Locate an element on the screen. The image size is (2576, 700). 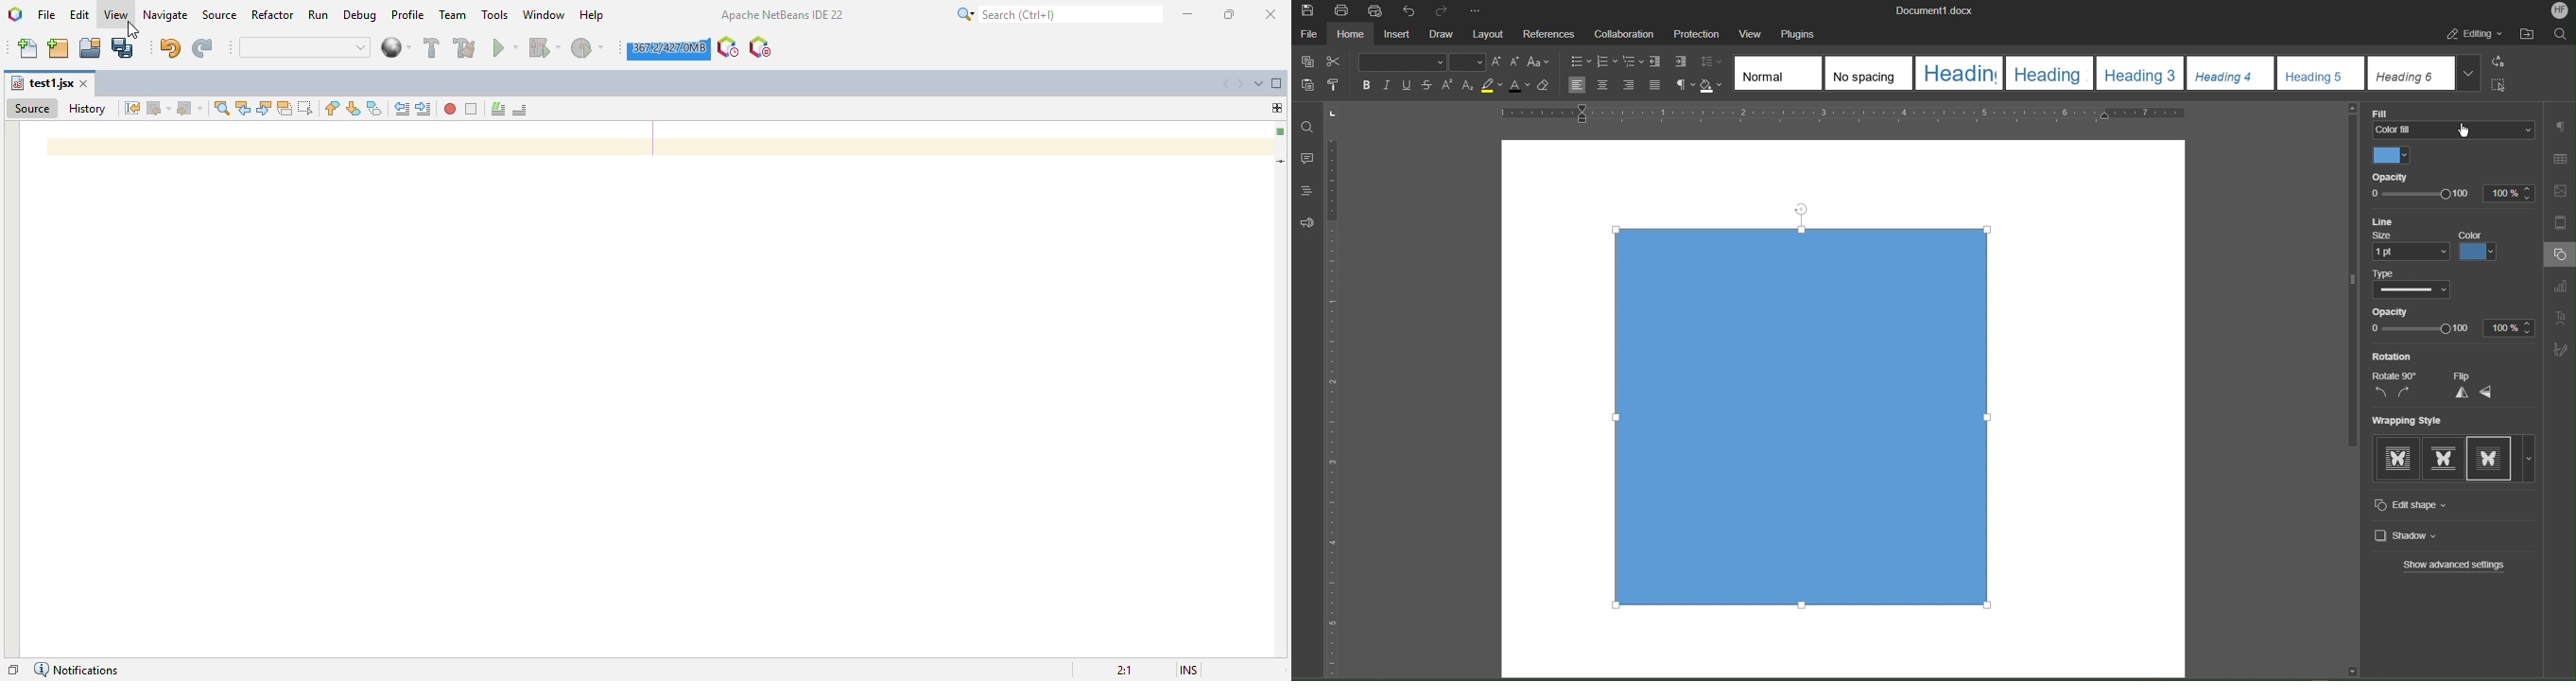
Table is located at coordinates (2563, 157).